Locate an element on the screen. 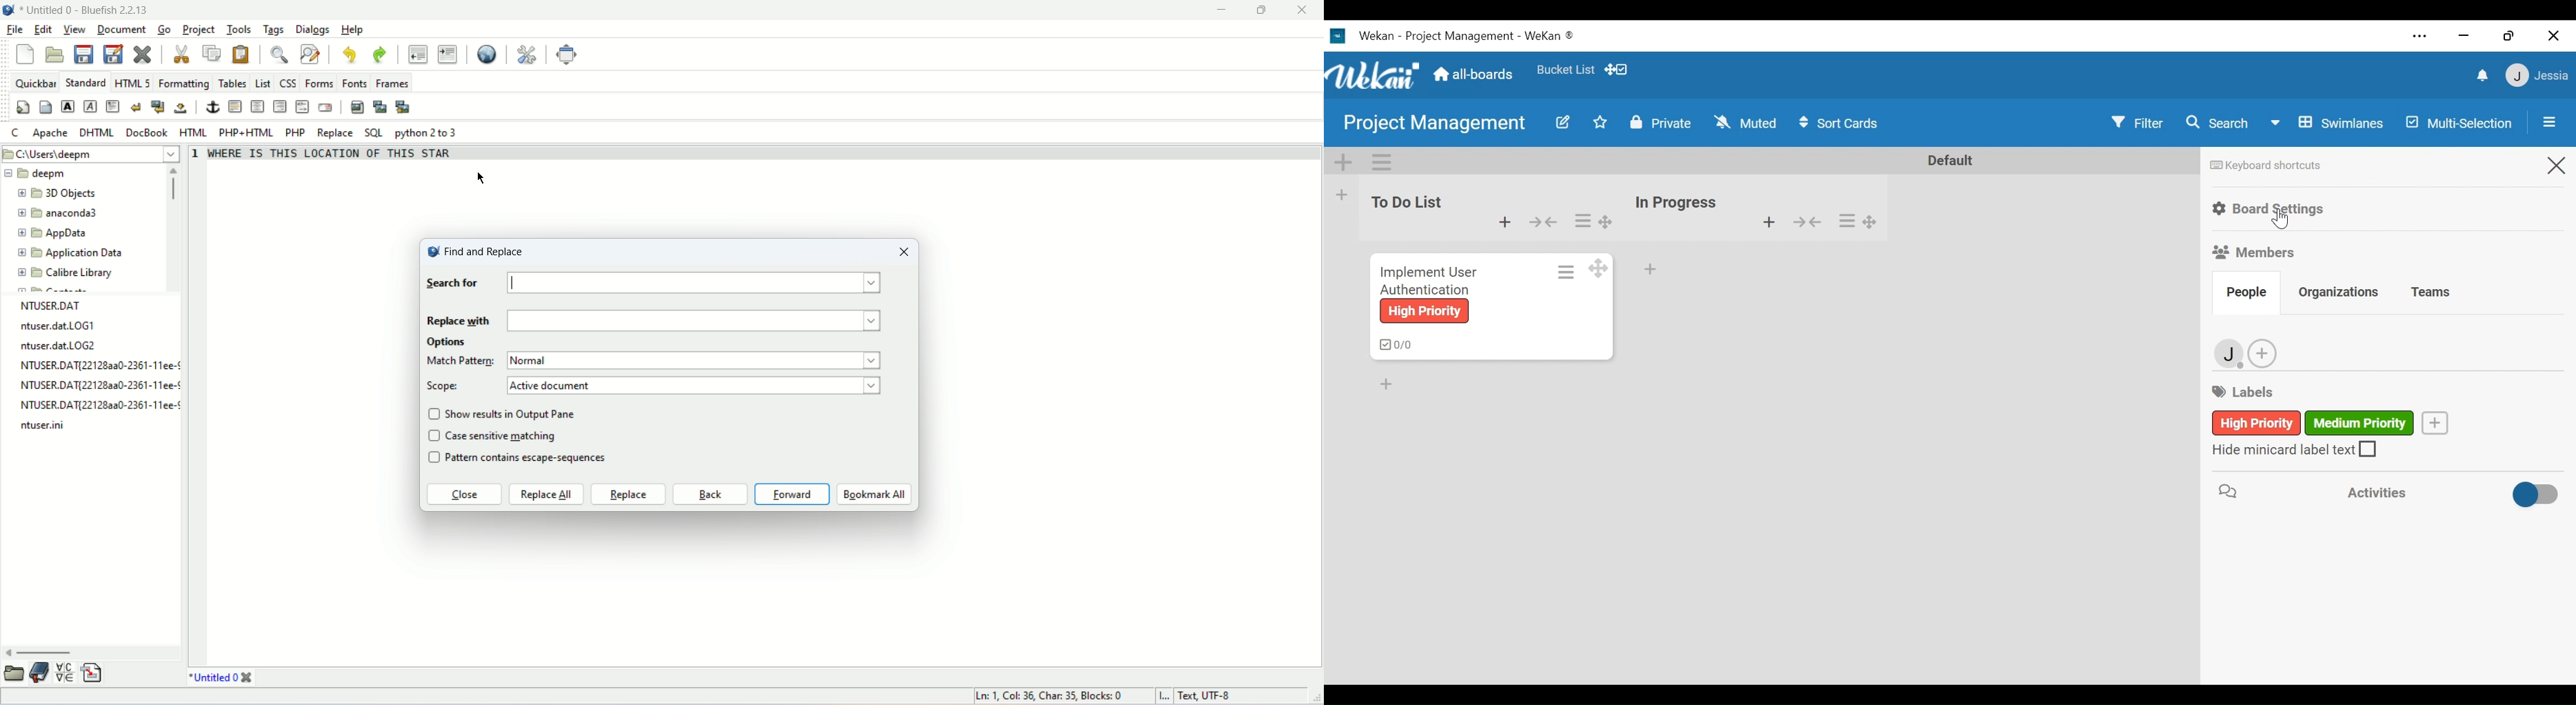 The width and height of the screenshot is (2576, 728). Cursor is located at coordinates (2278, 220).